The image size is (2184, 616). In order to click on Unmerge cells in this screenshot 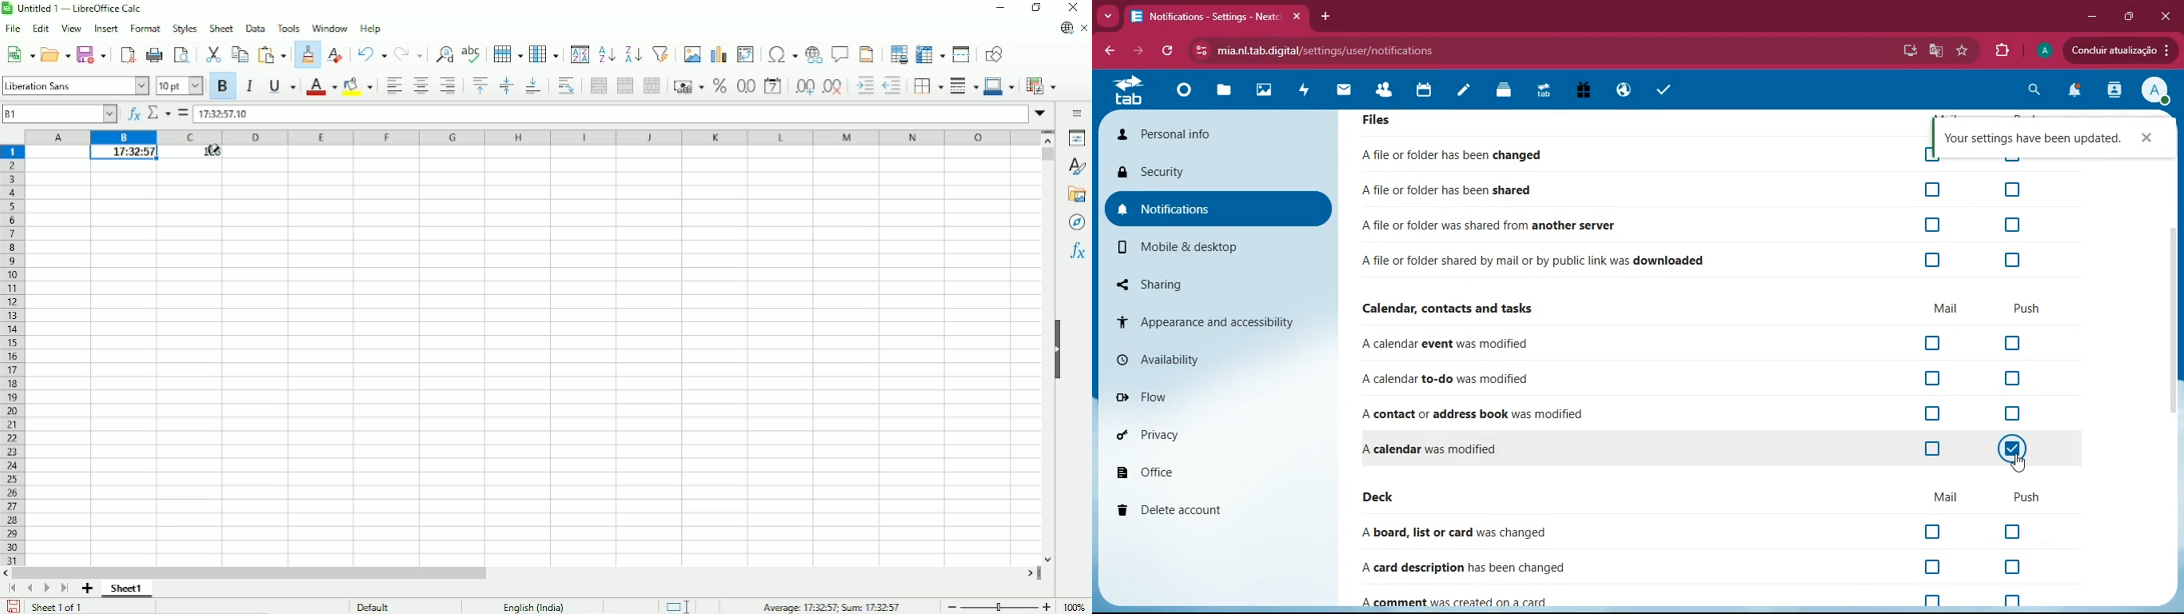, I will do `click(652, 86)`.